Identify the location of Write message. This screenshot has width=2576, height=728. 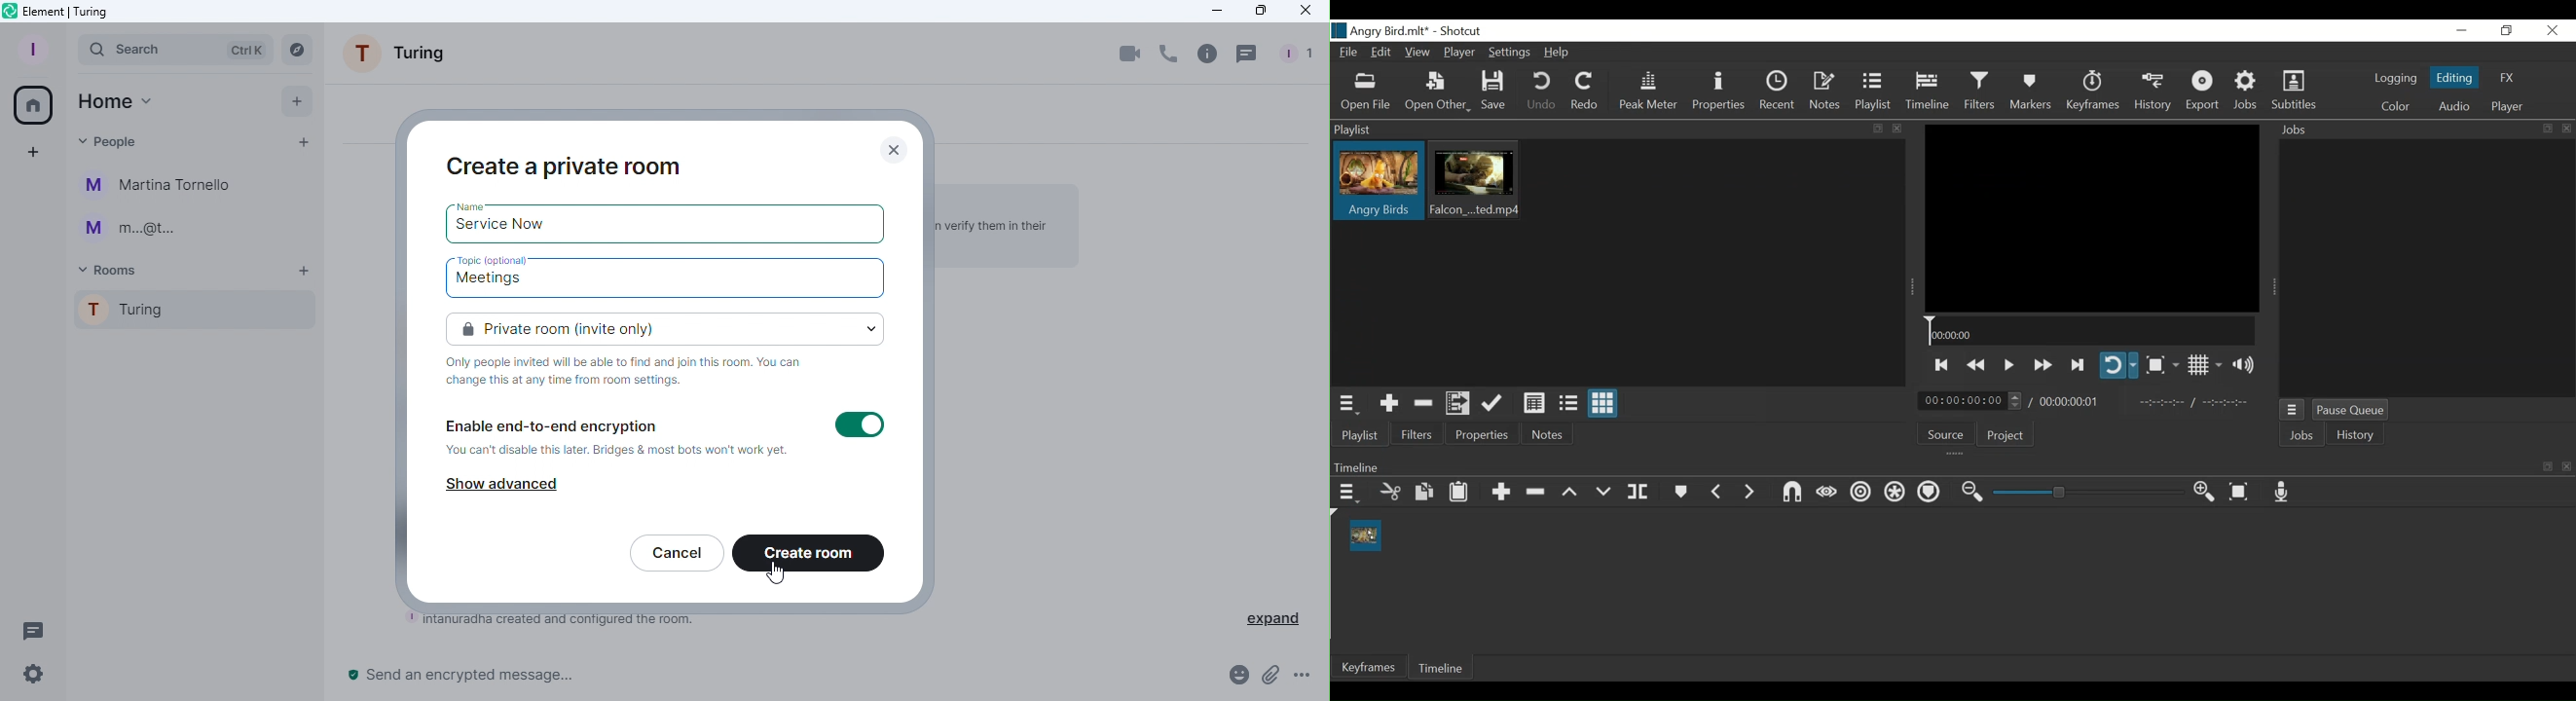
(772, 679).